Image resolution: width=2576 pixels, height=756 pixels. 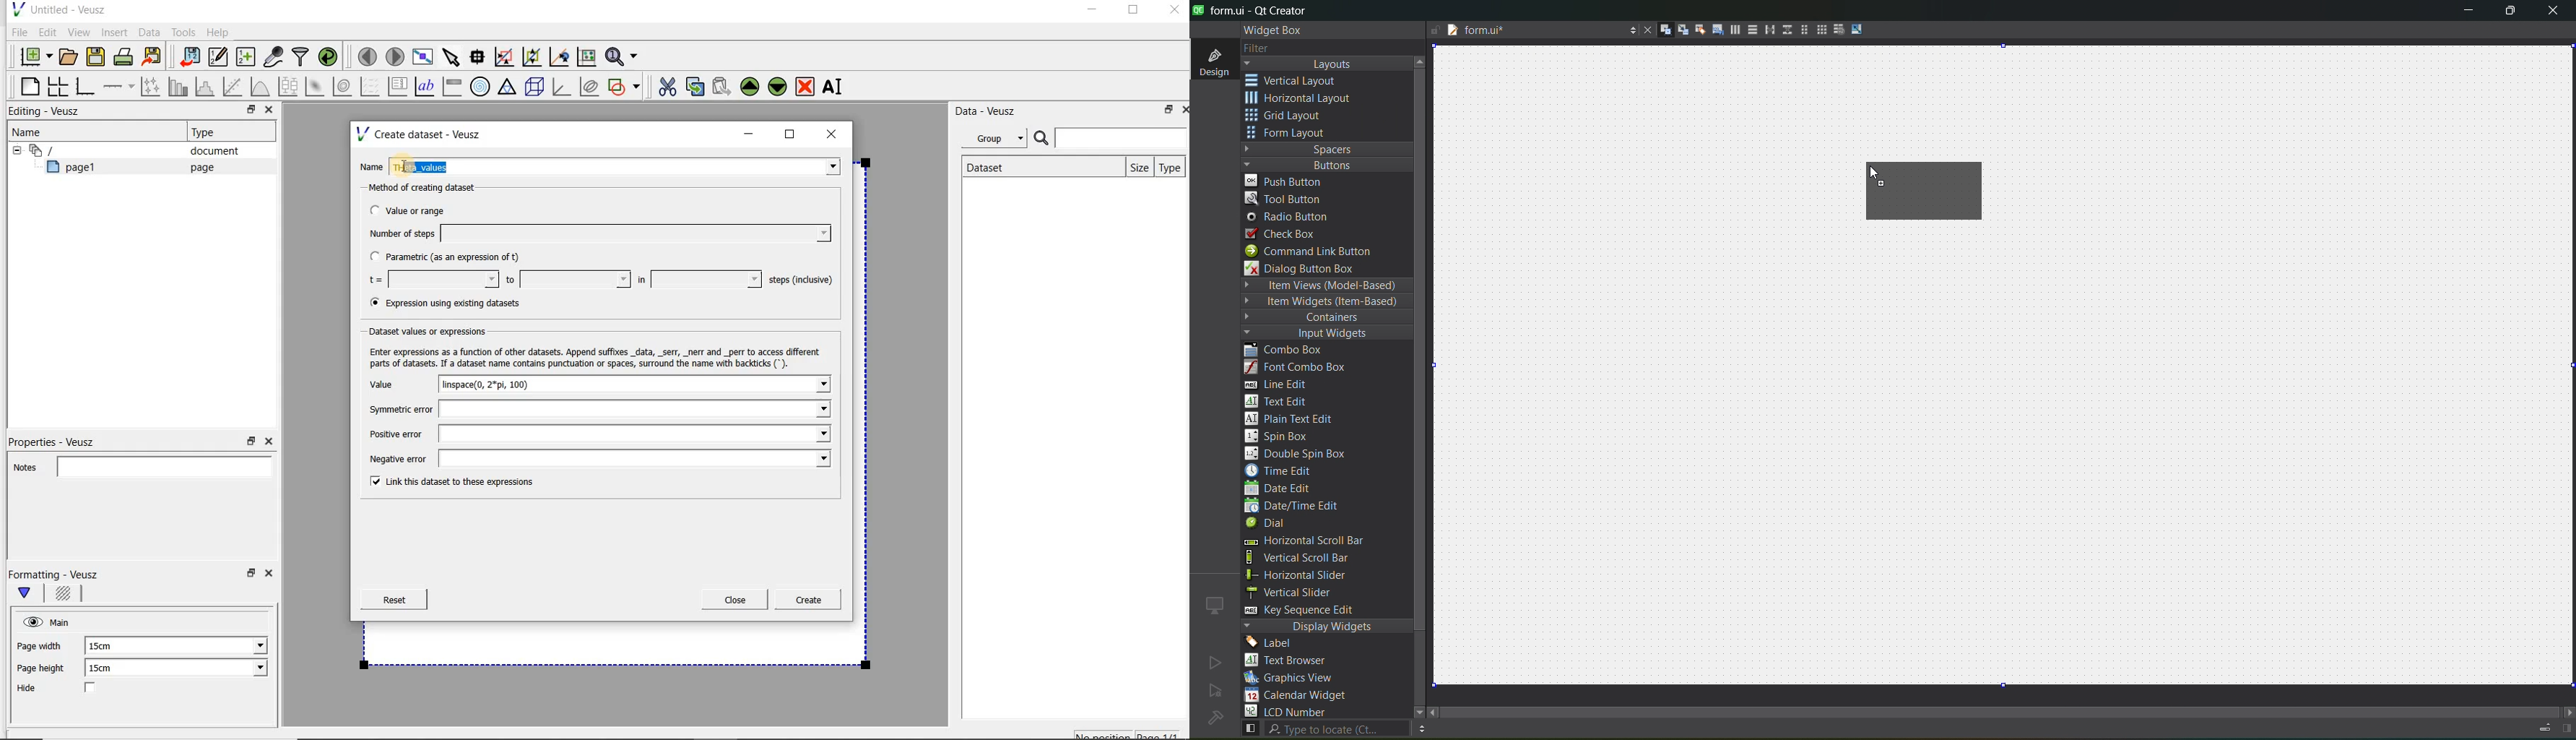 What do you see at coordinates (778, 86) in the screenshot?
I see `Move the selected widget down` at bounding box center [778, 86].